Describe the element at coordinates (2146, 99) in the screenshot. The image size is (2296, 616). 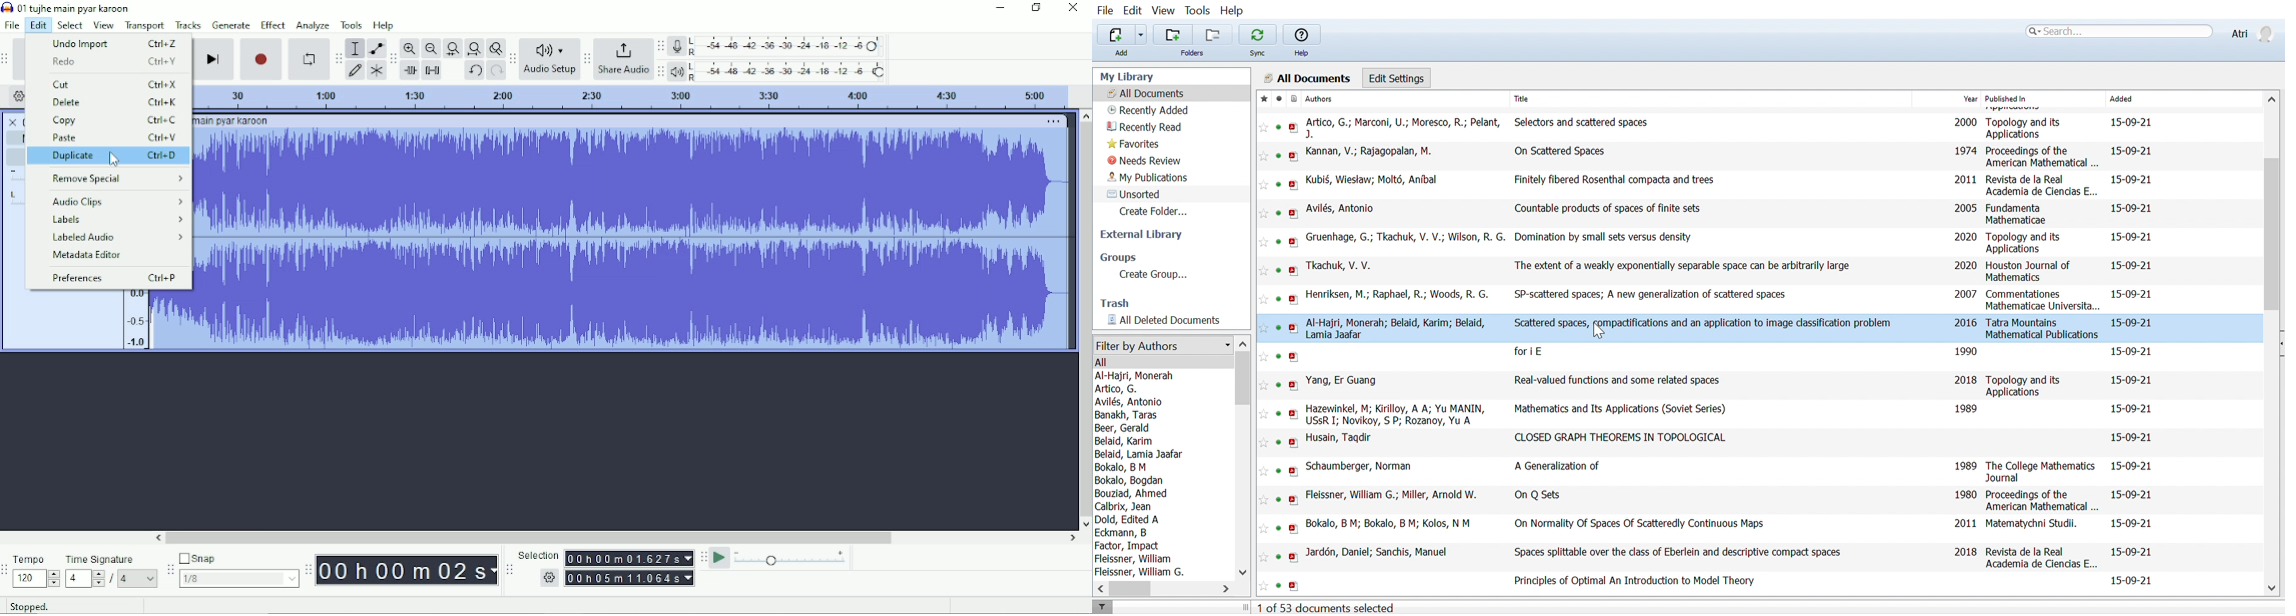
I see `Added` at that location.